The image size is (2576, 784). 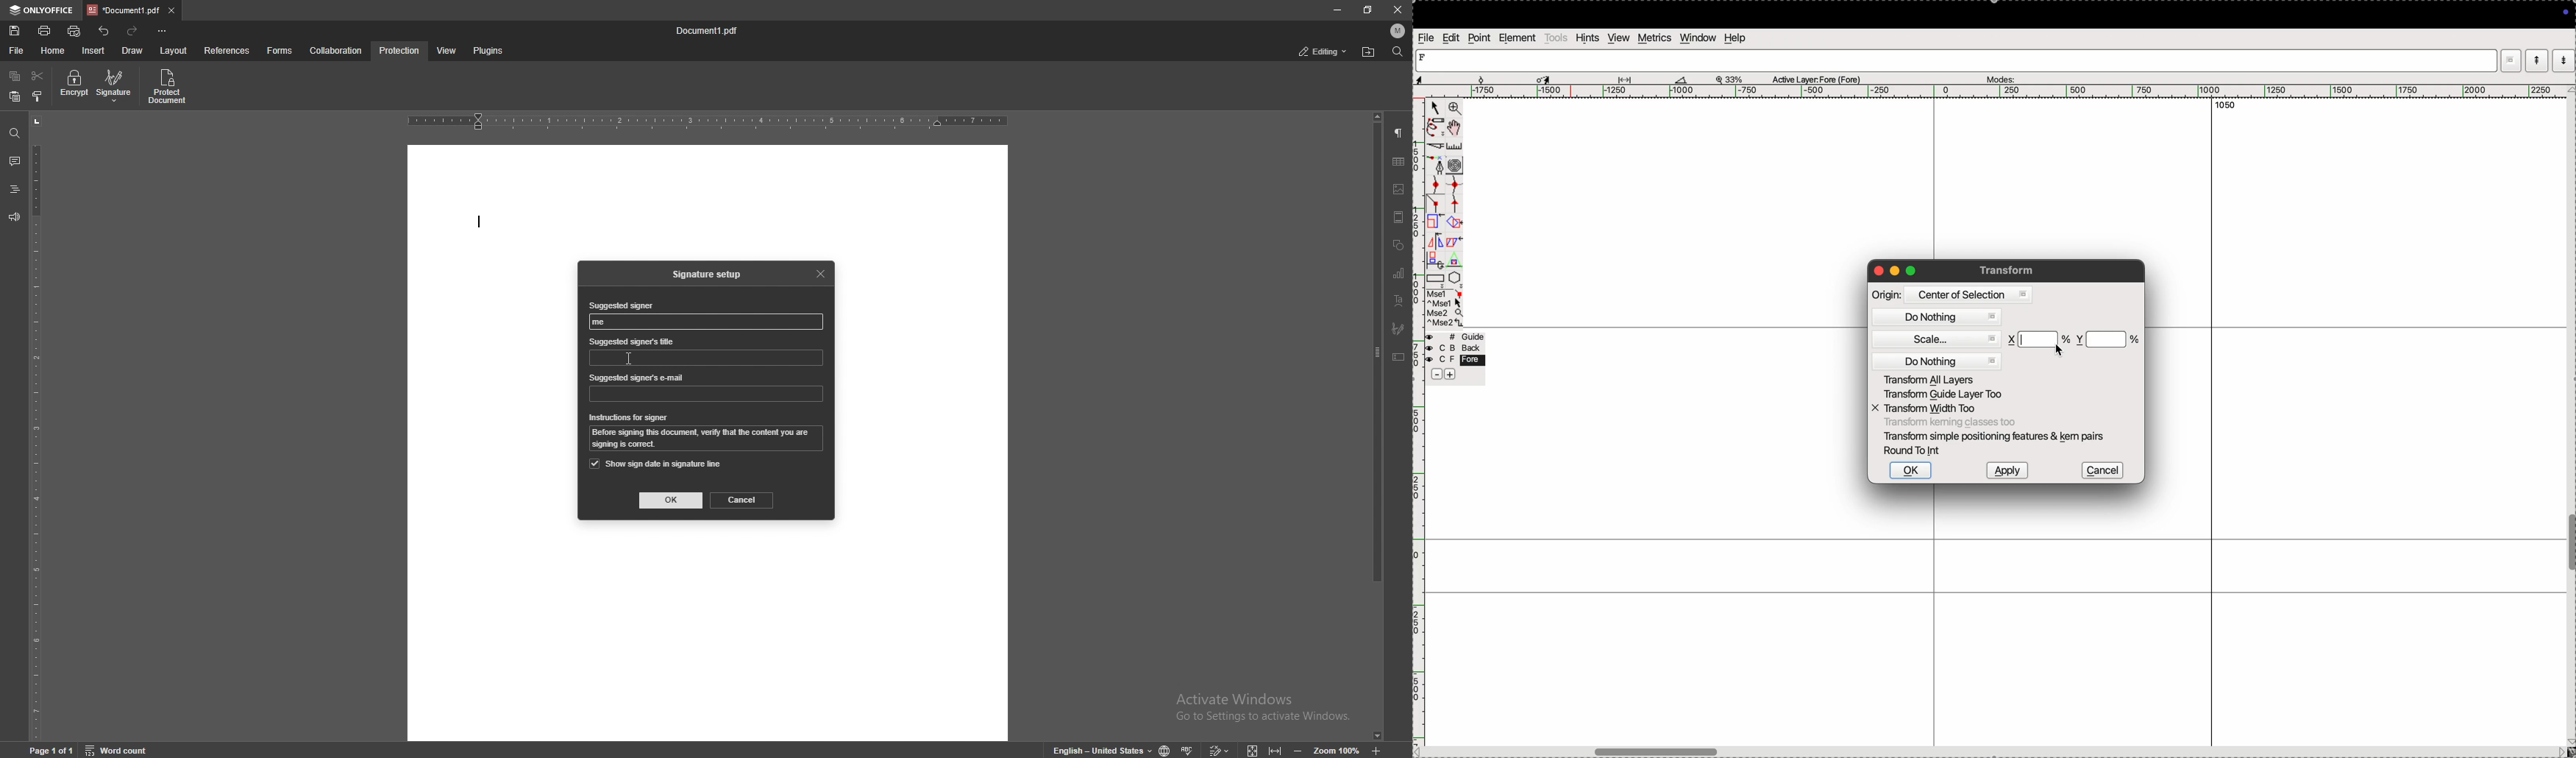 I want to click on status, so click(x=1323, y=52).